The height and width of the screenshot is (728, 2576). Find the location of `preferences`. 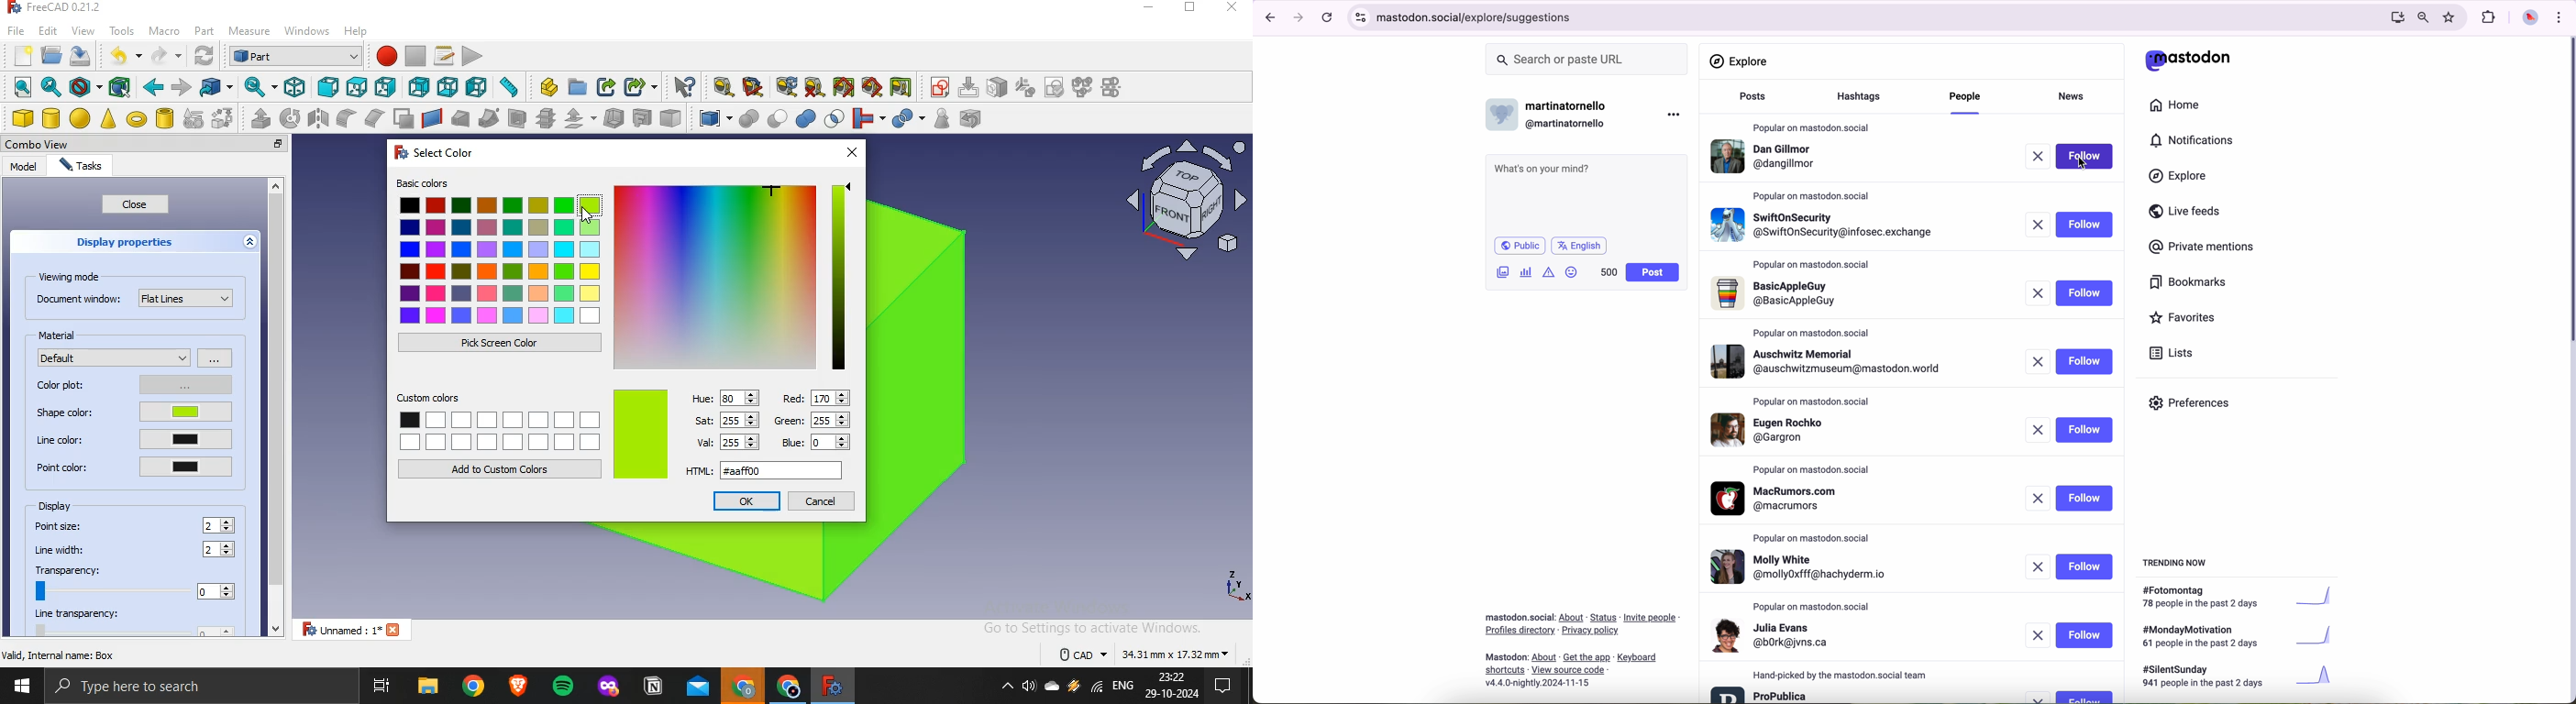

preferences is located at coordinates (2197, 407).